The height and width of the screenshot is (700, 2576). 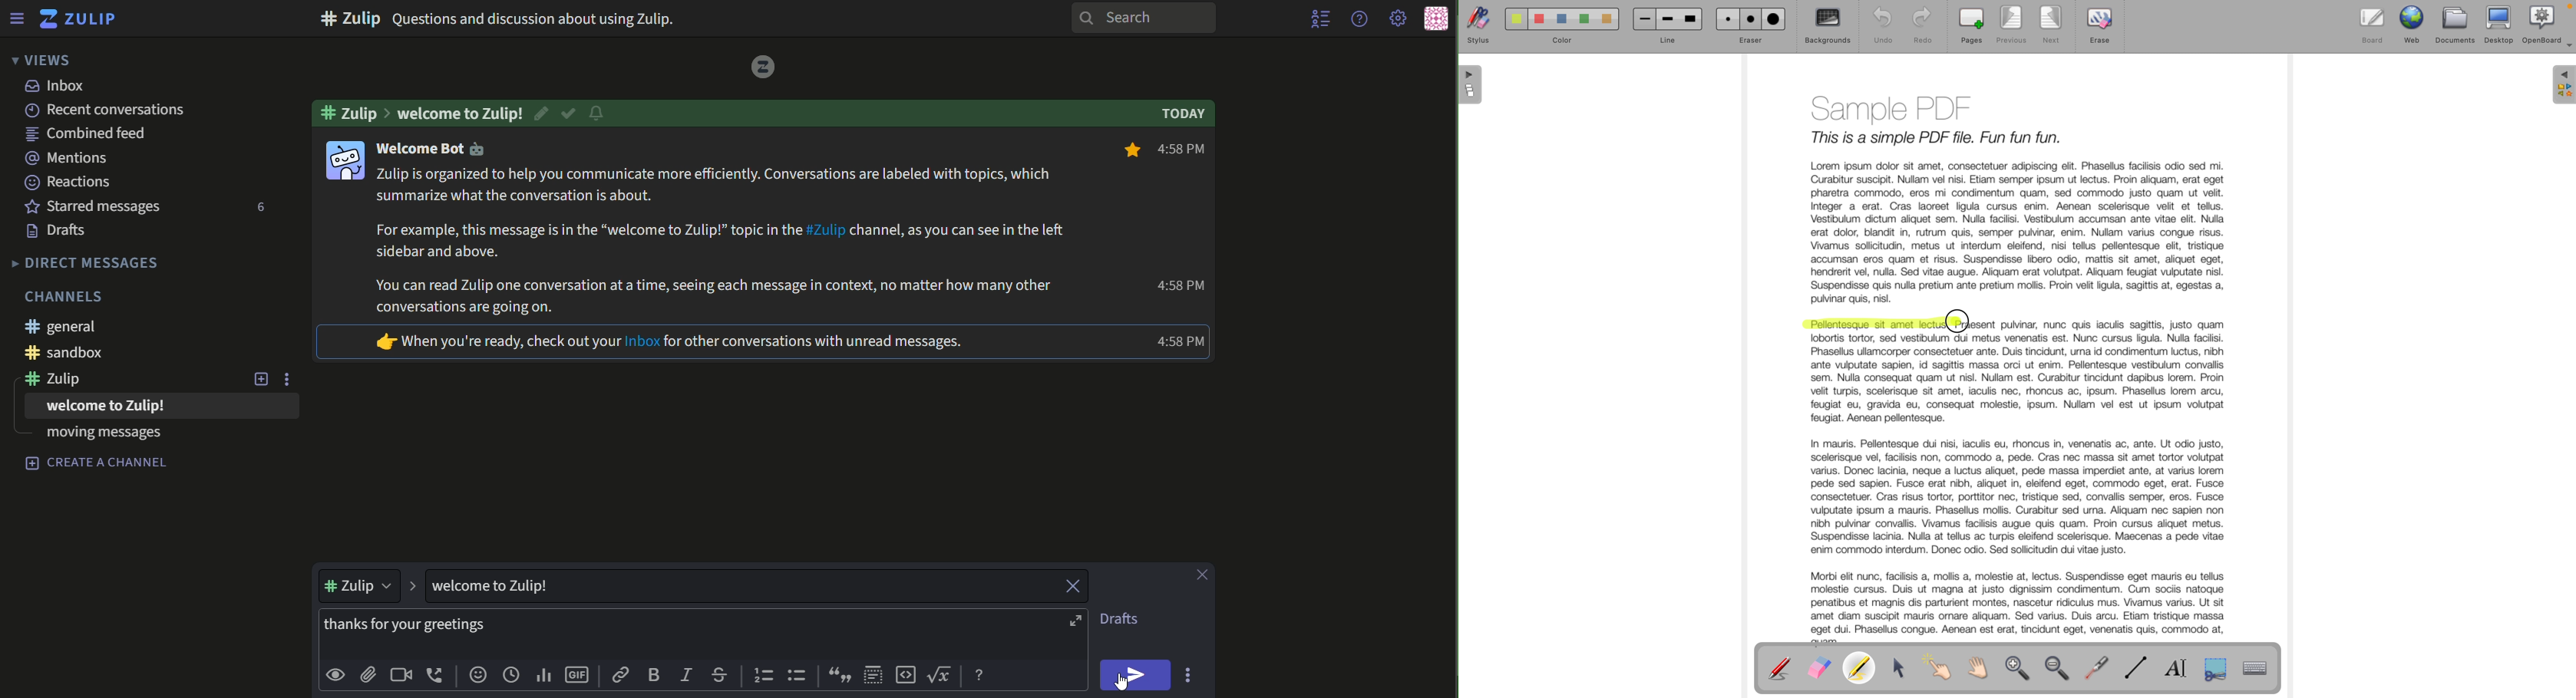 I want to click on add video call, so click(x=400, y=674).